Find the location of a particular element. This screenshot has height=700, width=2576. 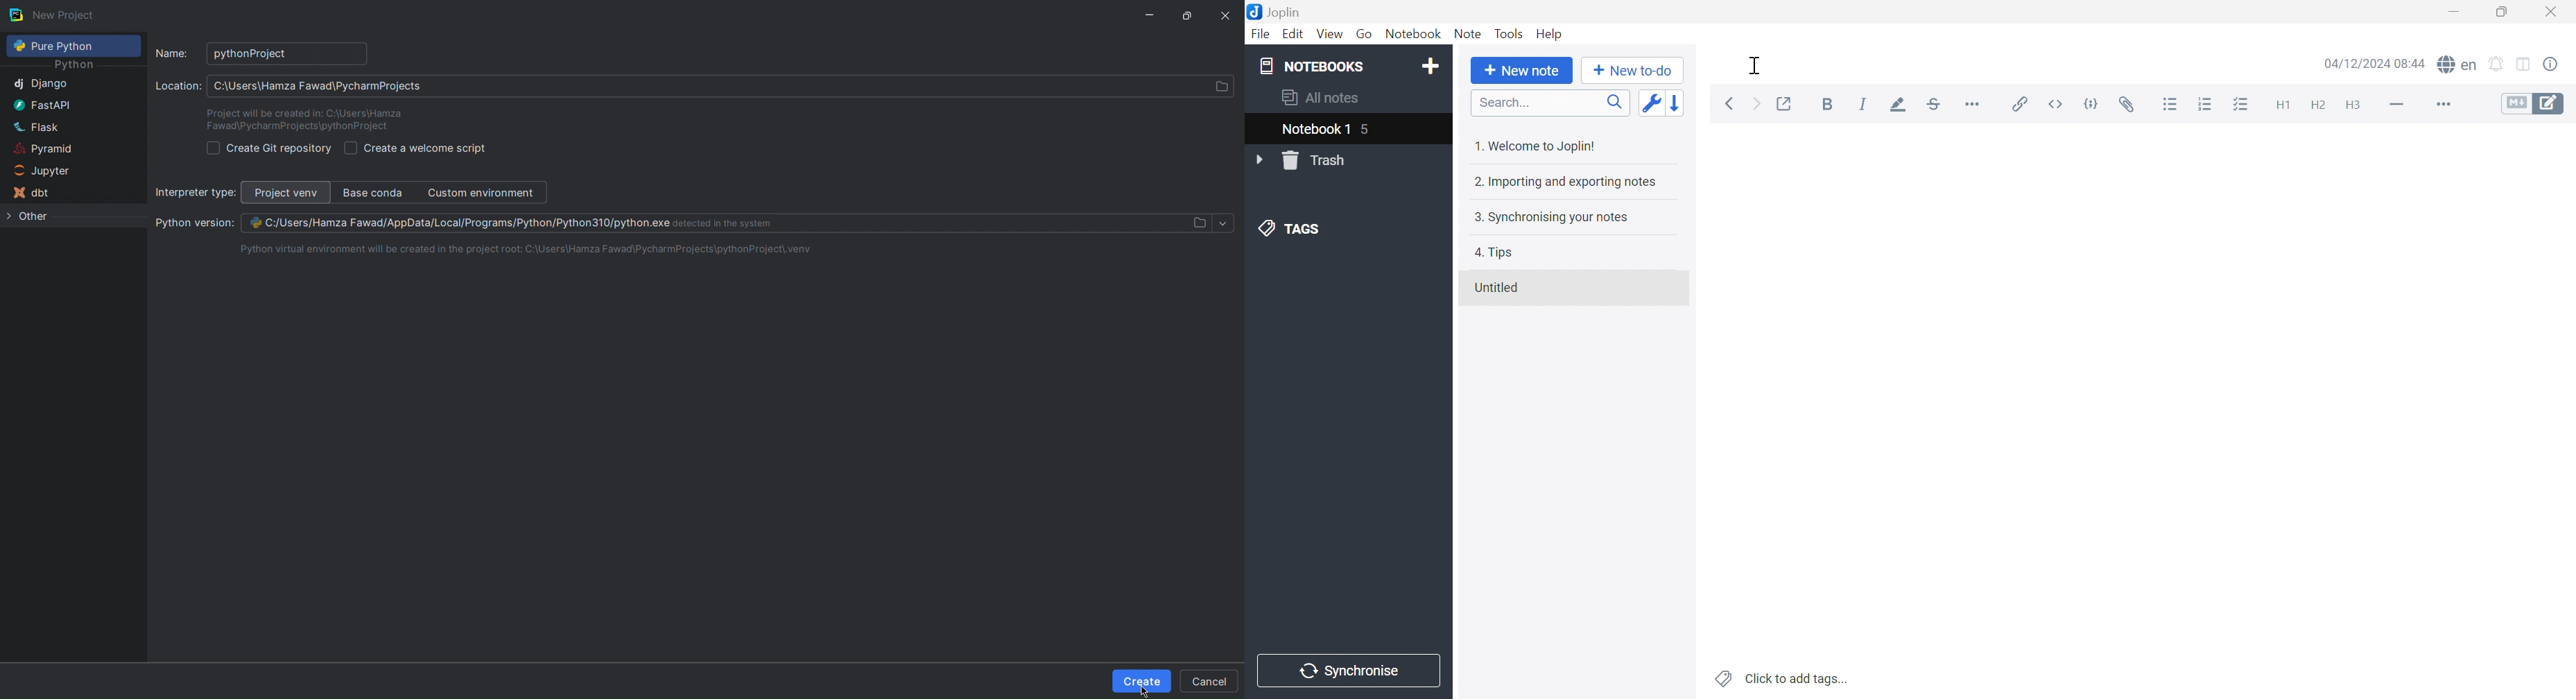

Forward is located at coordinates (1755, 103).